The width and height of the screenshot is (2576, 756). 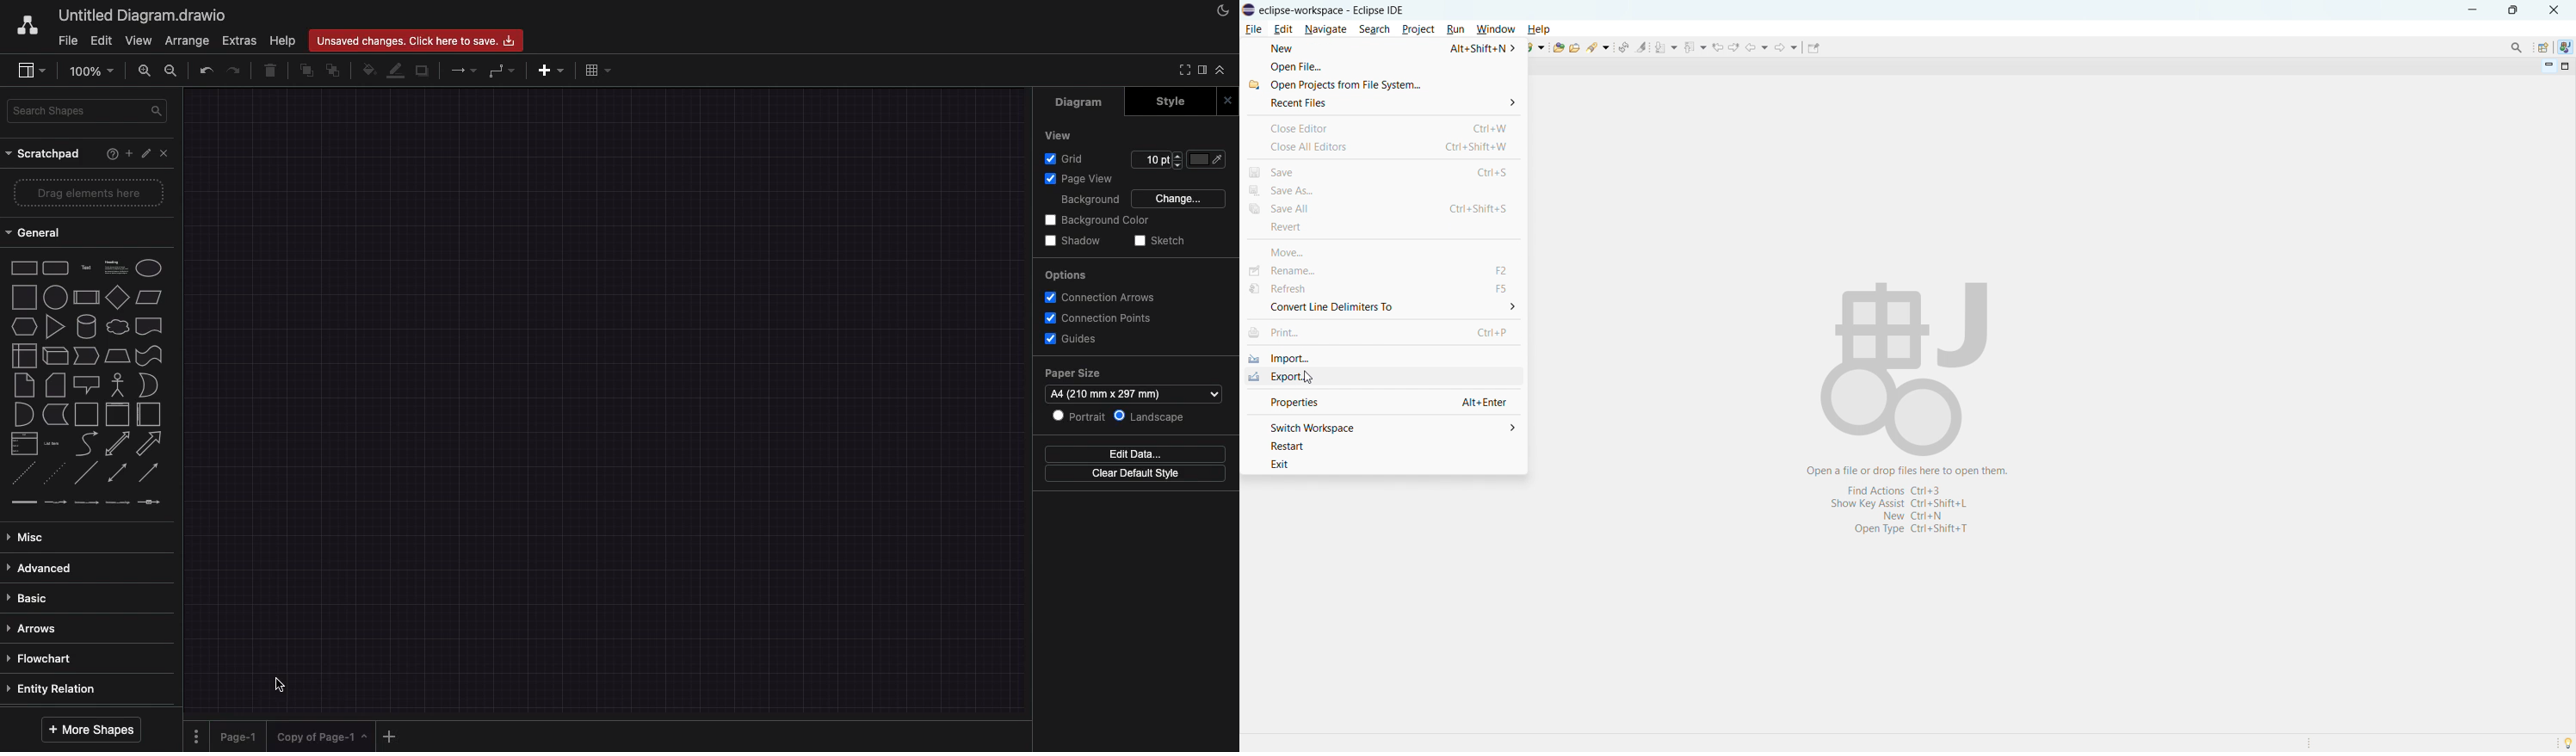 I want to click on to front, so click(x=306, y=71).